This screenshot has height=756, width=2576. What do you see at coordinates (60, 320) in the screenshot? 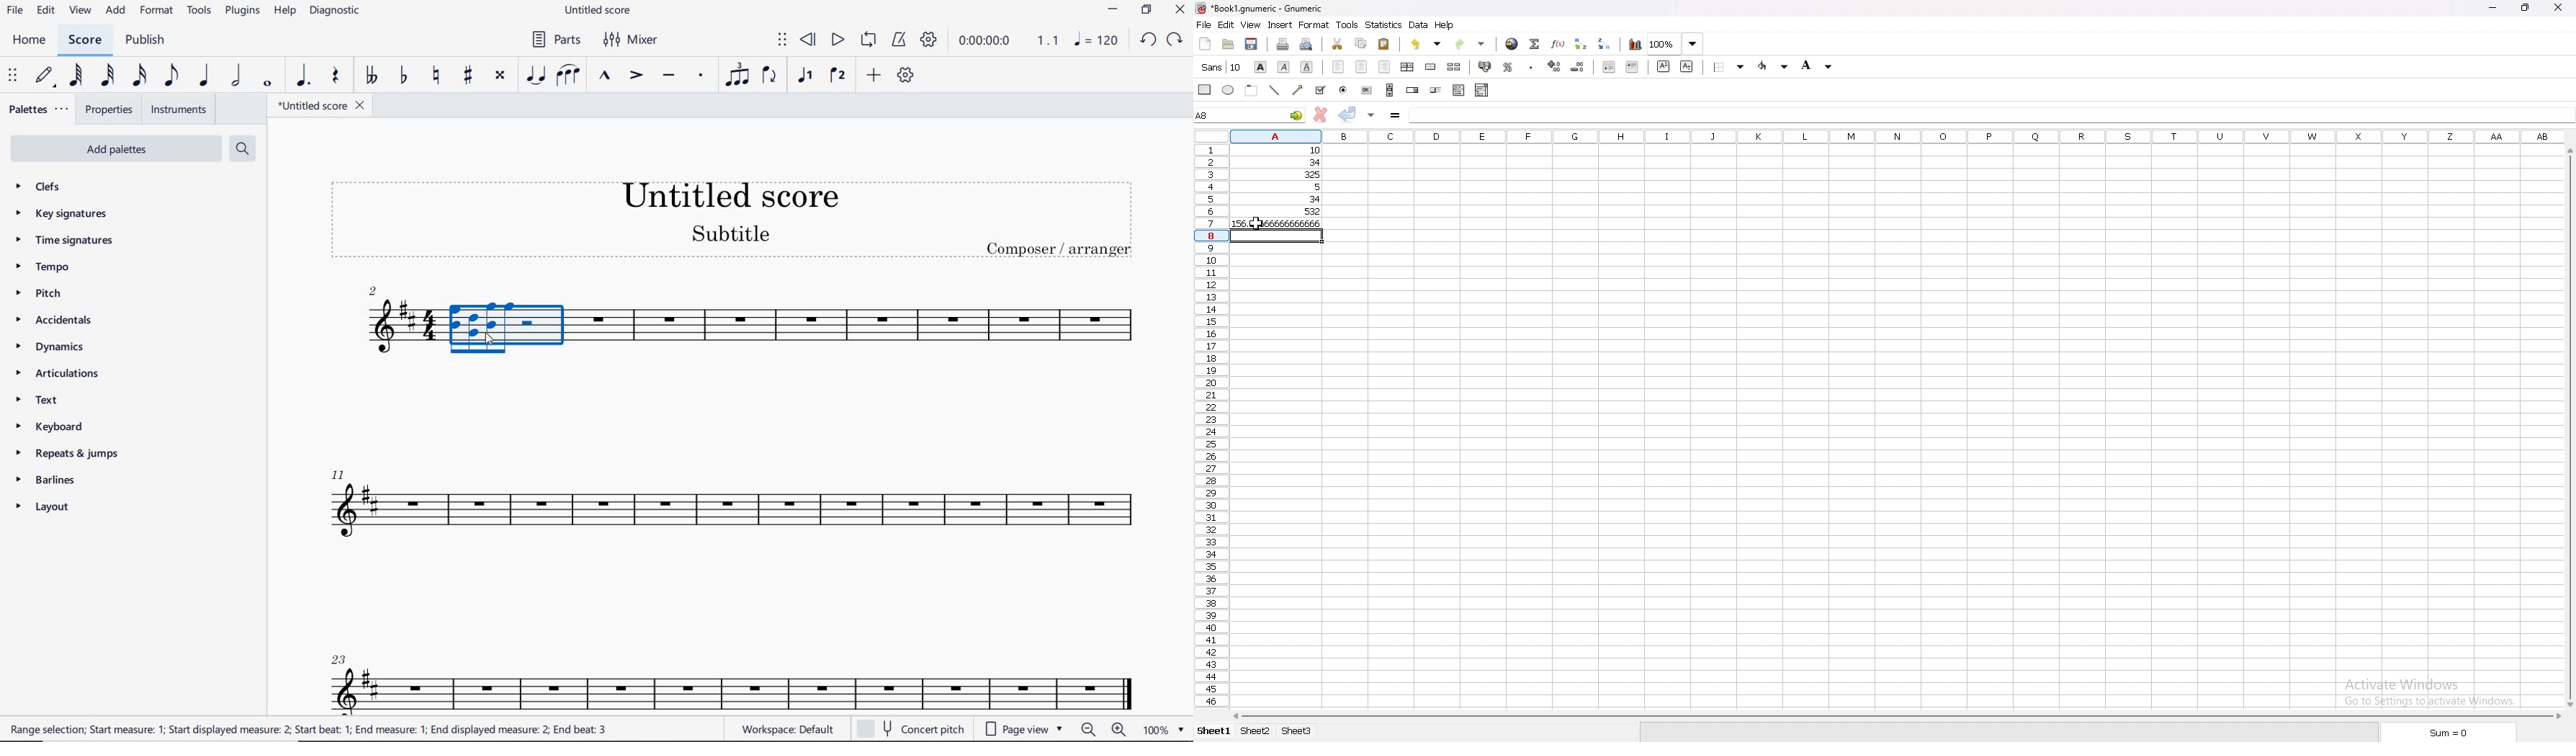
I see `ACCIDENTALS` at bounding box center [60, 320].